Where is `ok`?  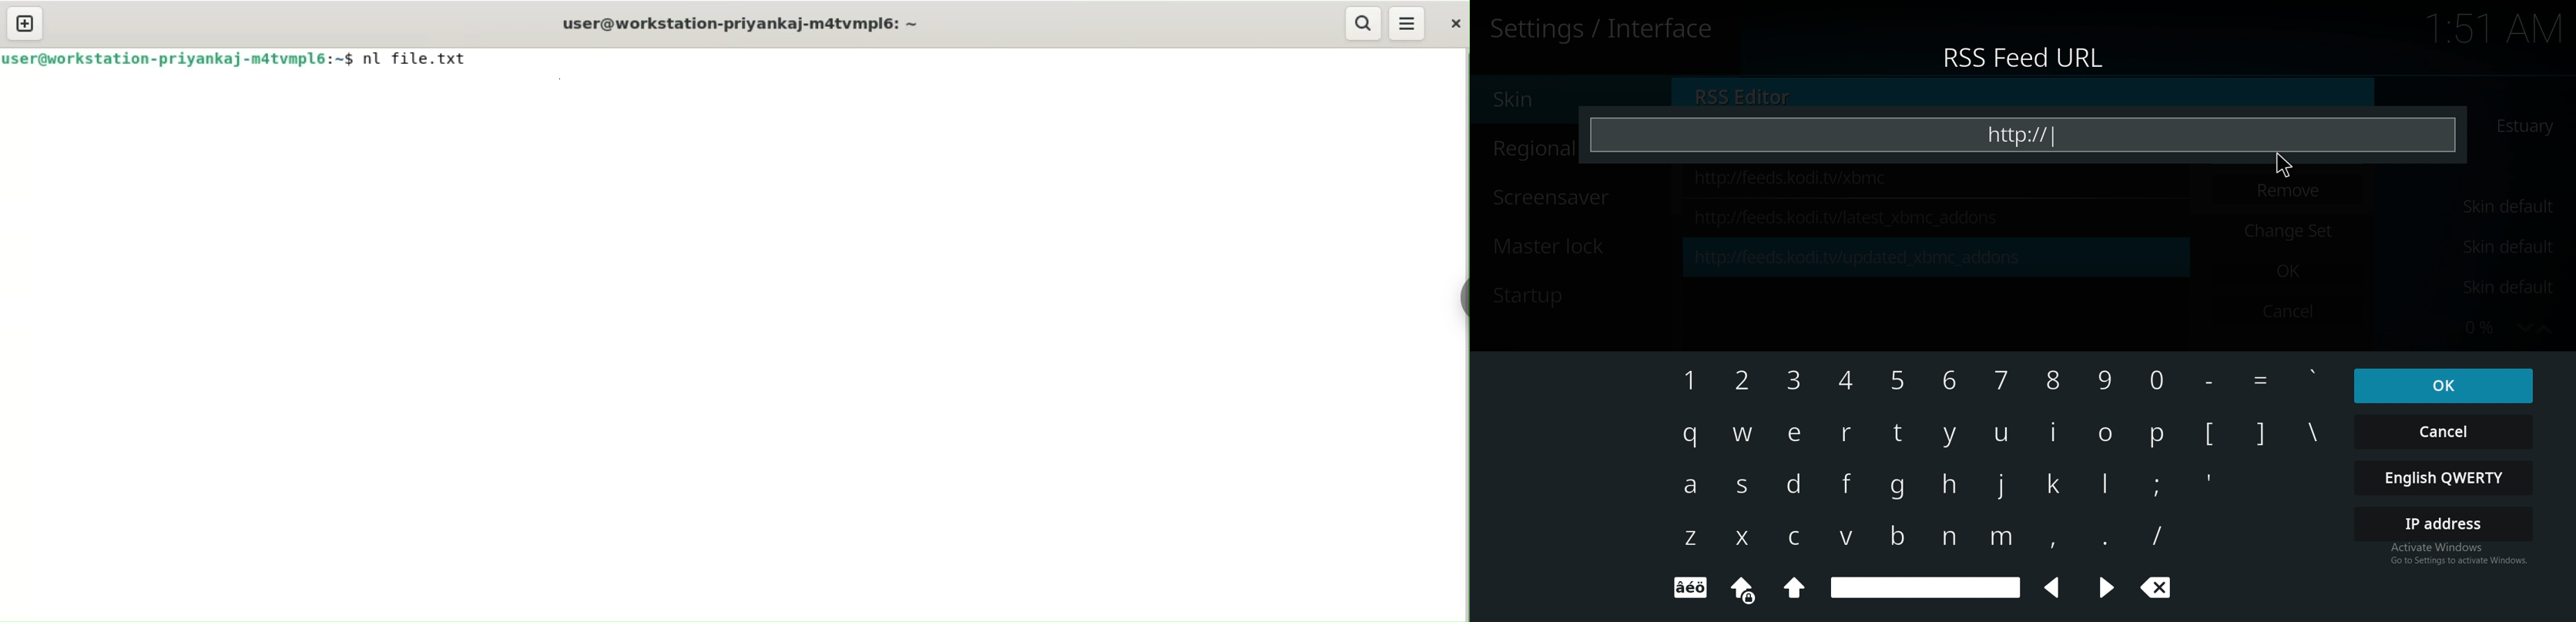
ok is located at coordinates (2439, 386).